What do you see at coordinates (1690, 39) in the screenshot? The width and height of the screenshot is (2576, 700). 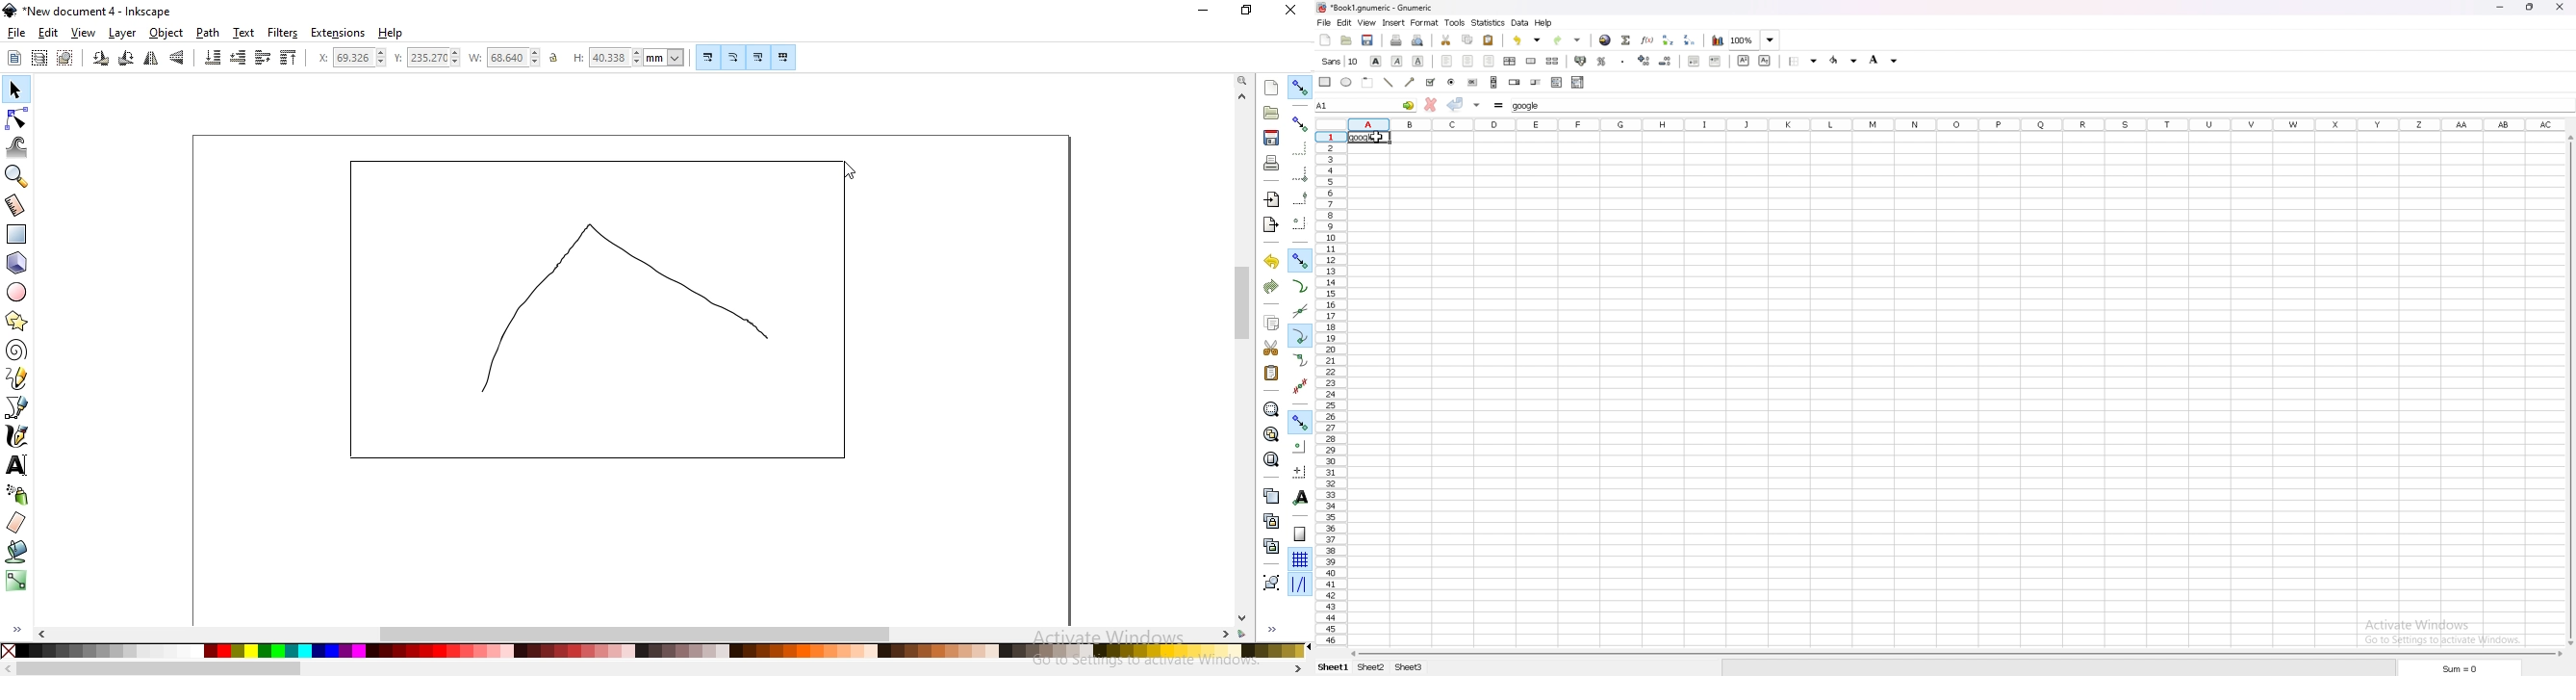 I see `sort descending` at bounding box center [1690, 39].